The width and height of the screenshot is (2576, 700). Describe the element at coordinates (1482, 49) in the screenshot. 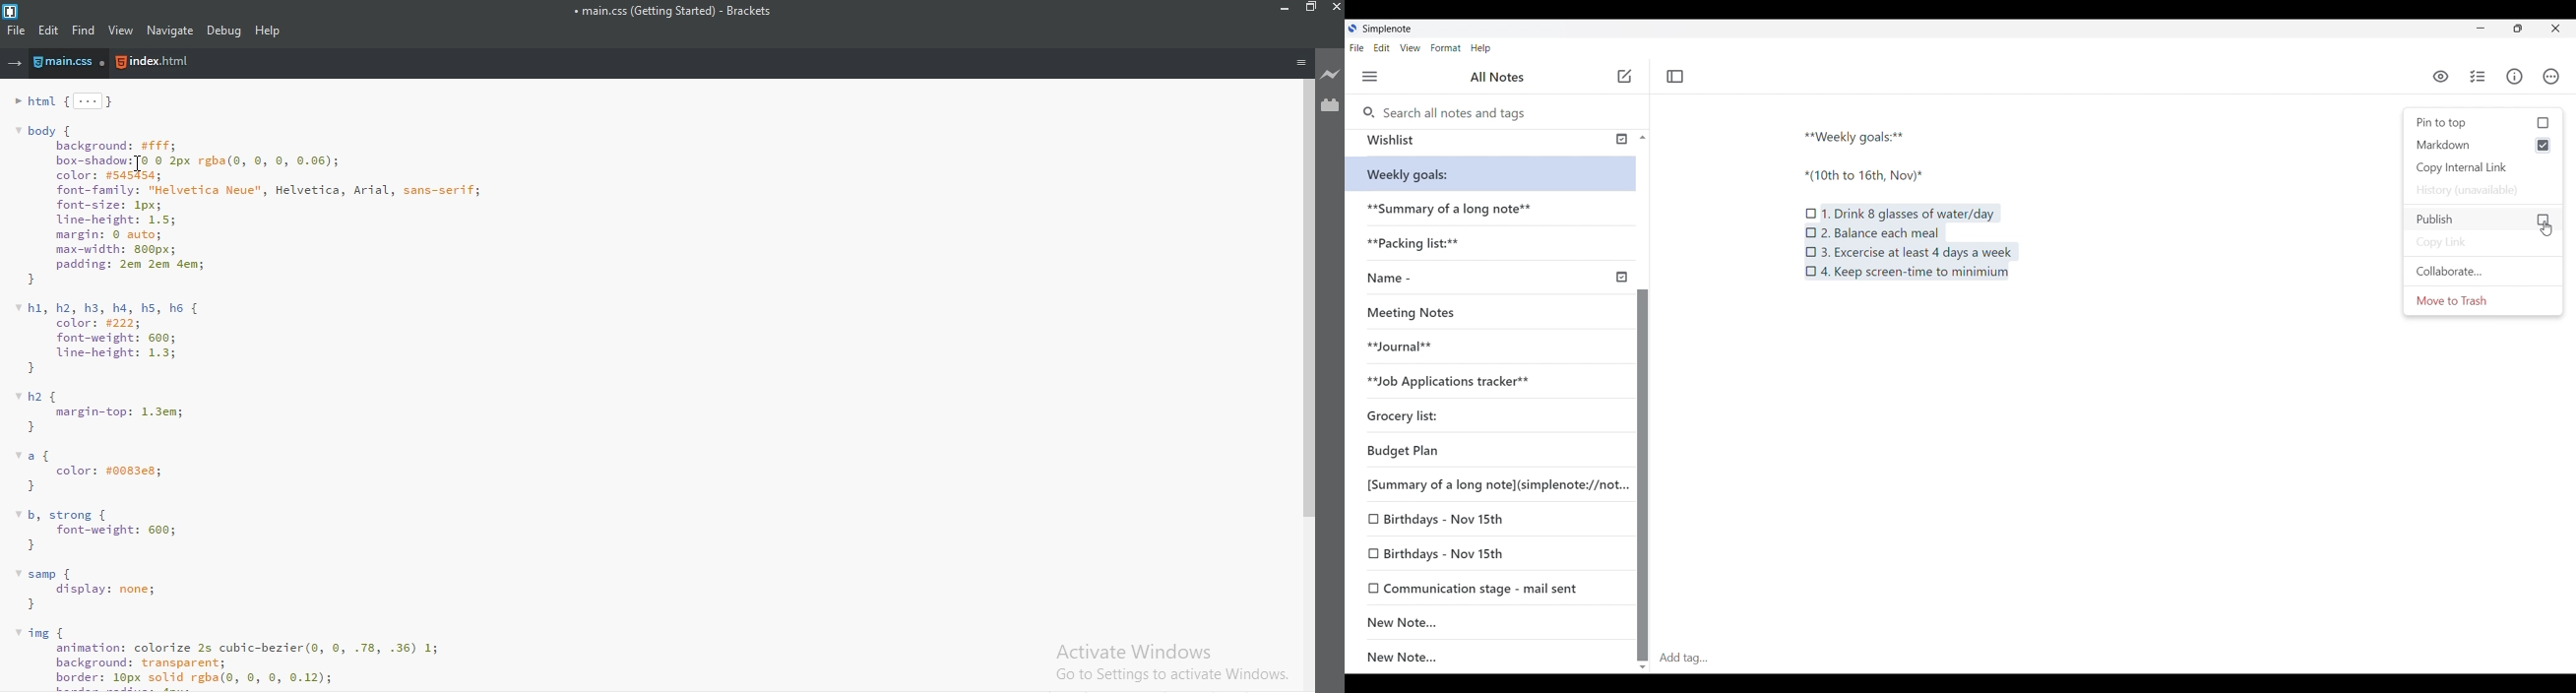

I see `Help` at that location.